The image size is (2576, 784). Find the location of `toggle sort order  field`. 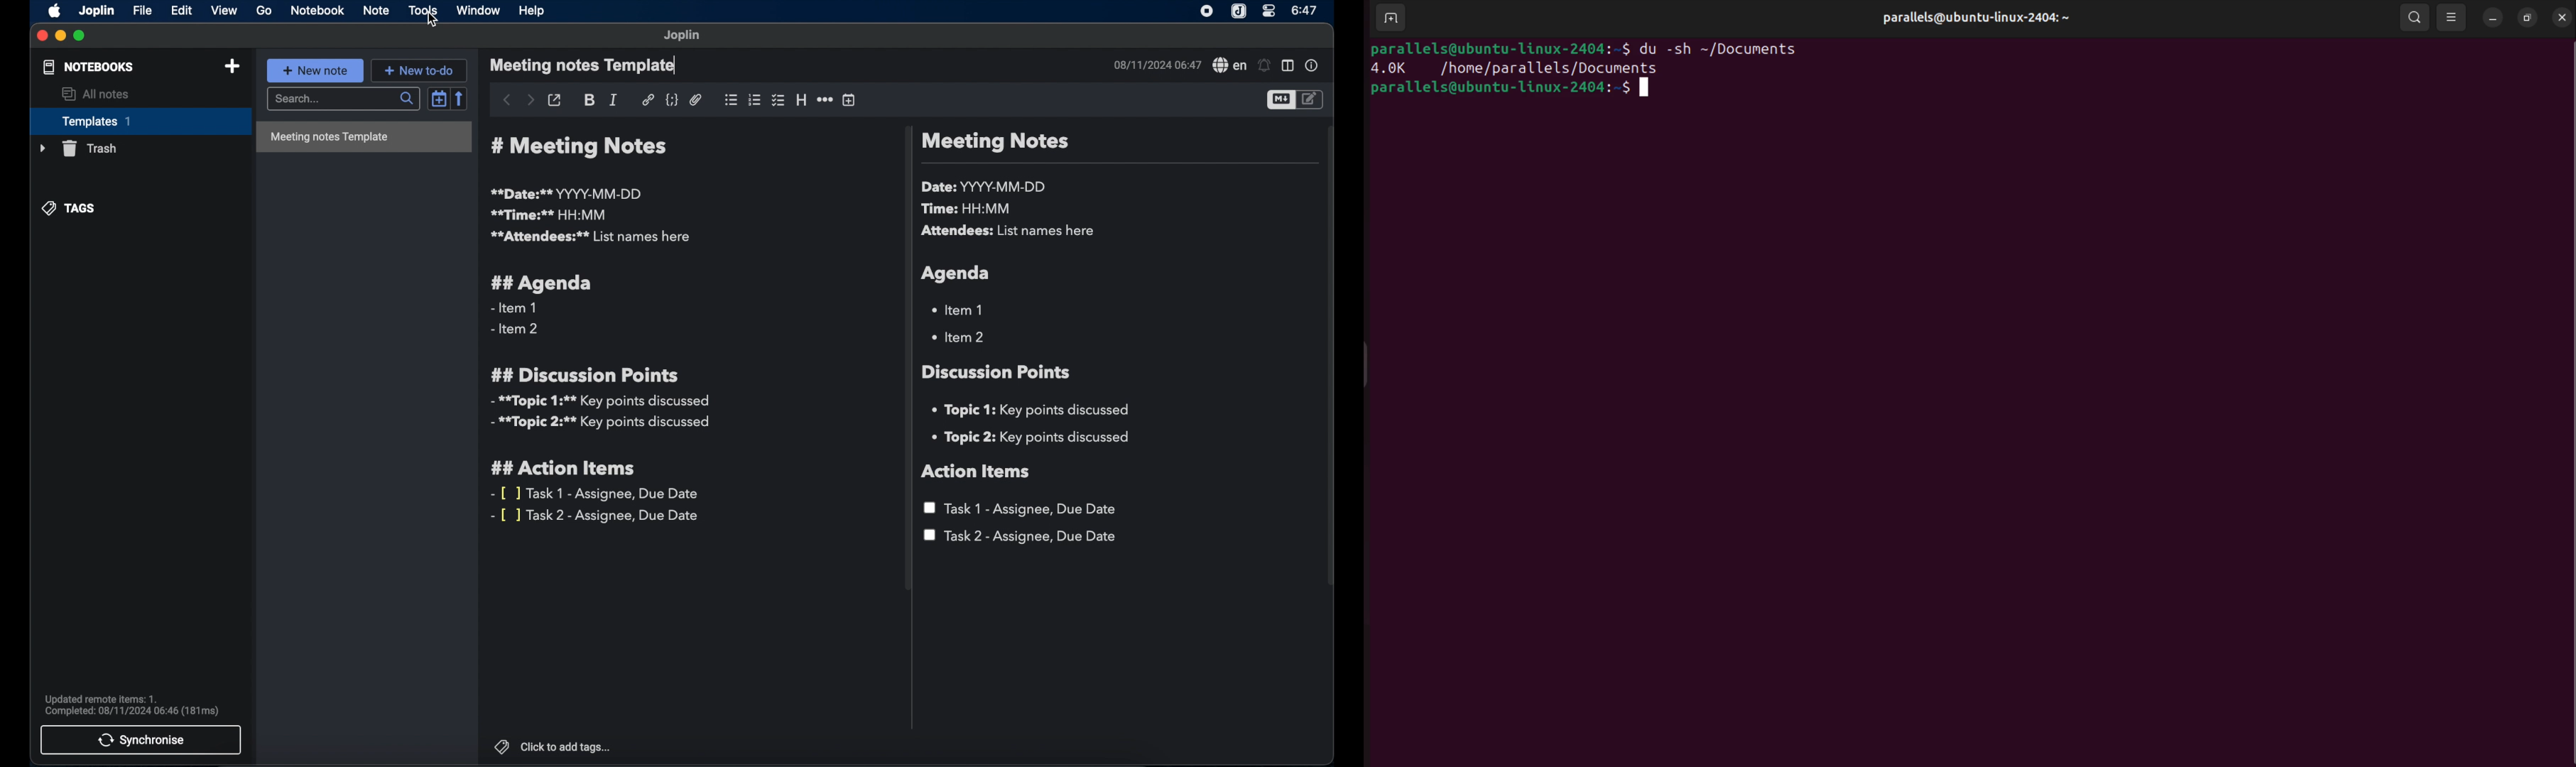

toggle sort order  field is located at coordinates (437, 100).